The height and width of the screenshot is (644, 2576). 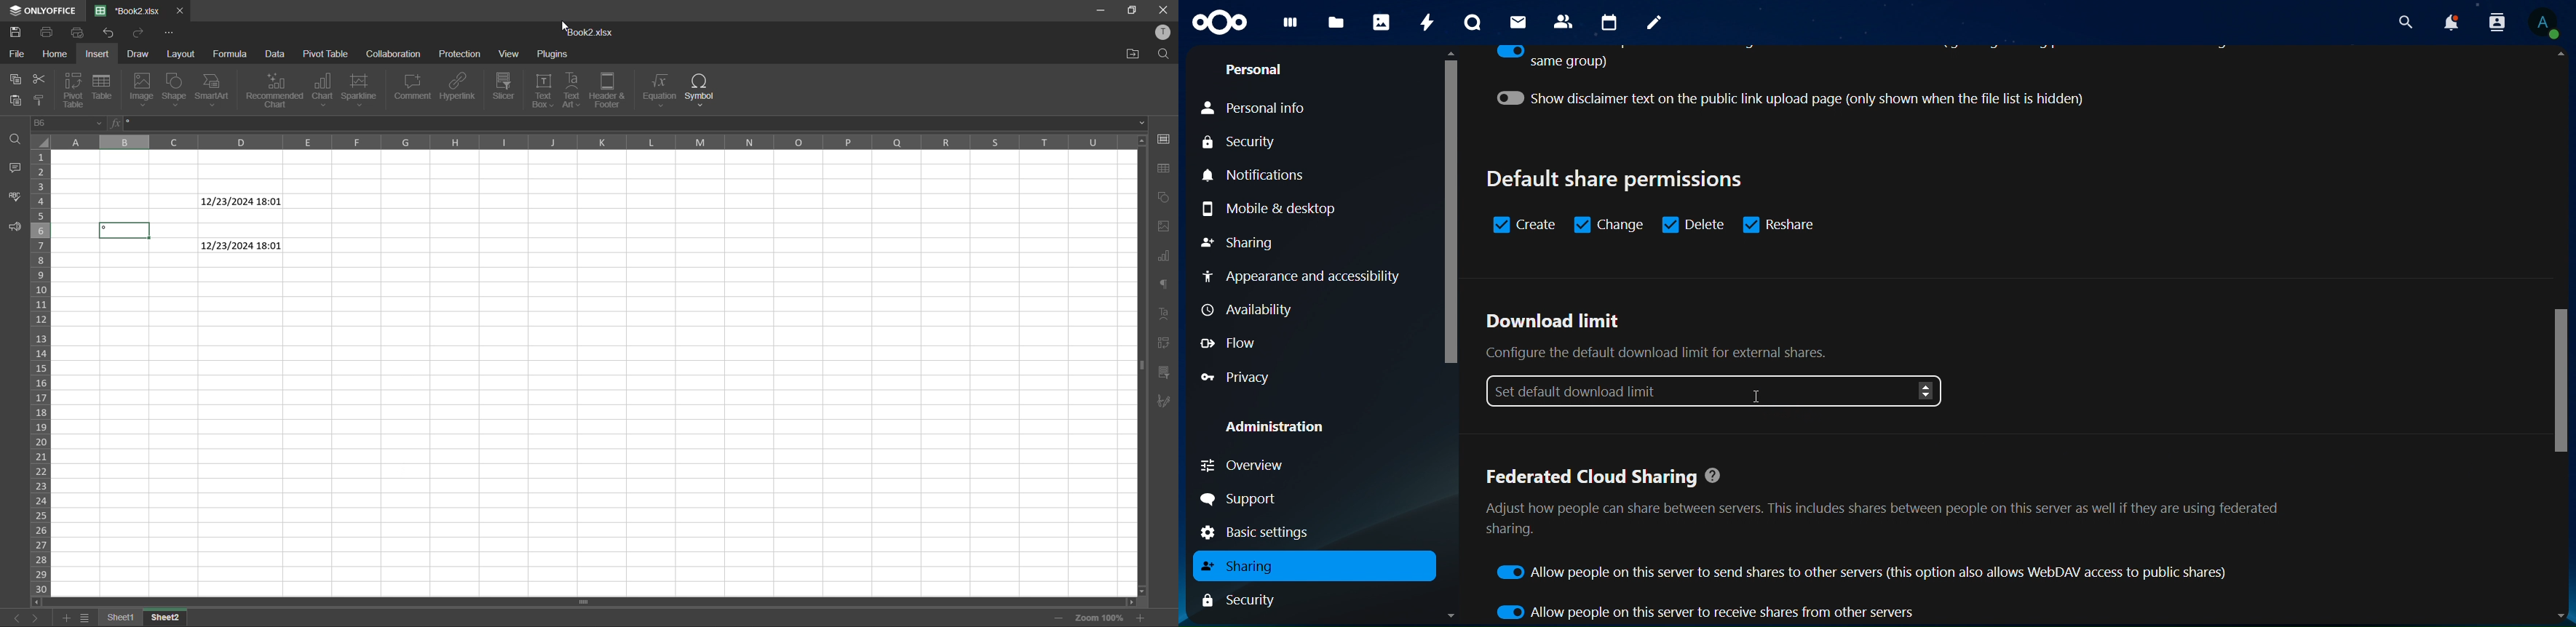 I want to click on quick print, so click(x=81, y=33).